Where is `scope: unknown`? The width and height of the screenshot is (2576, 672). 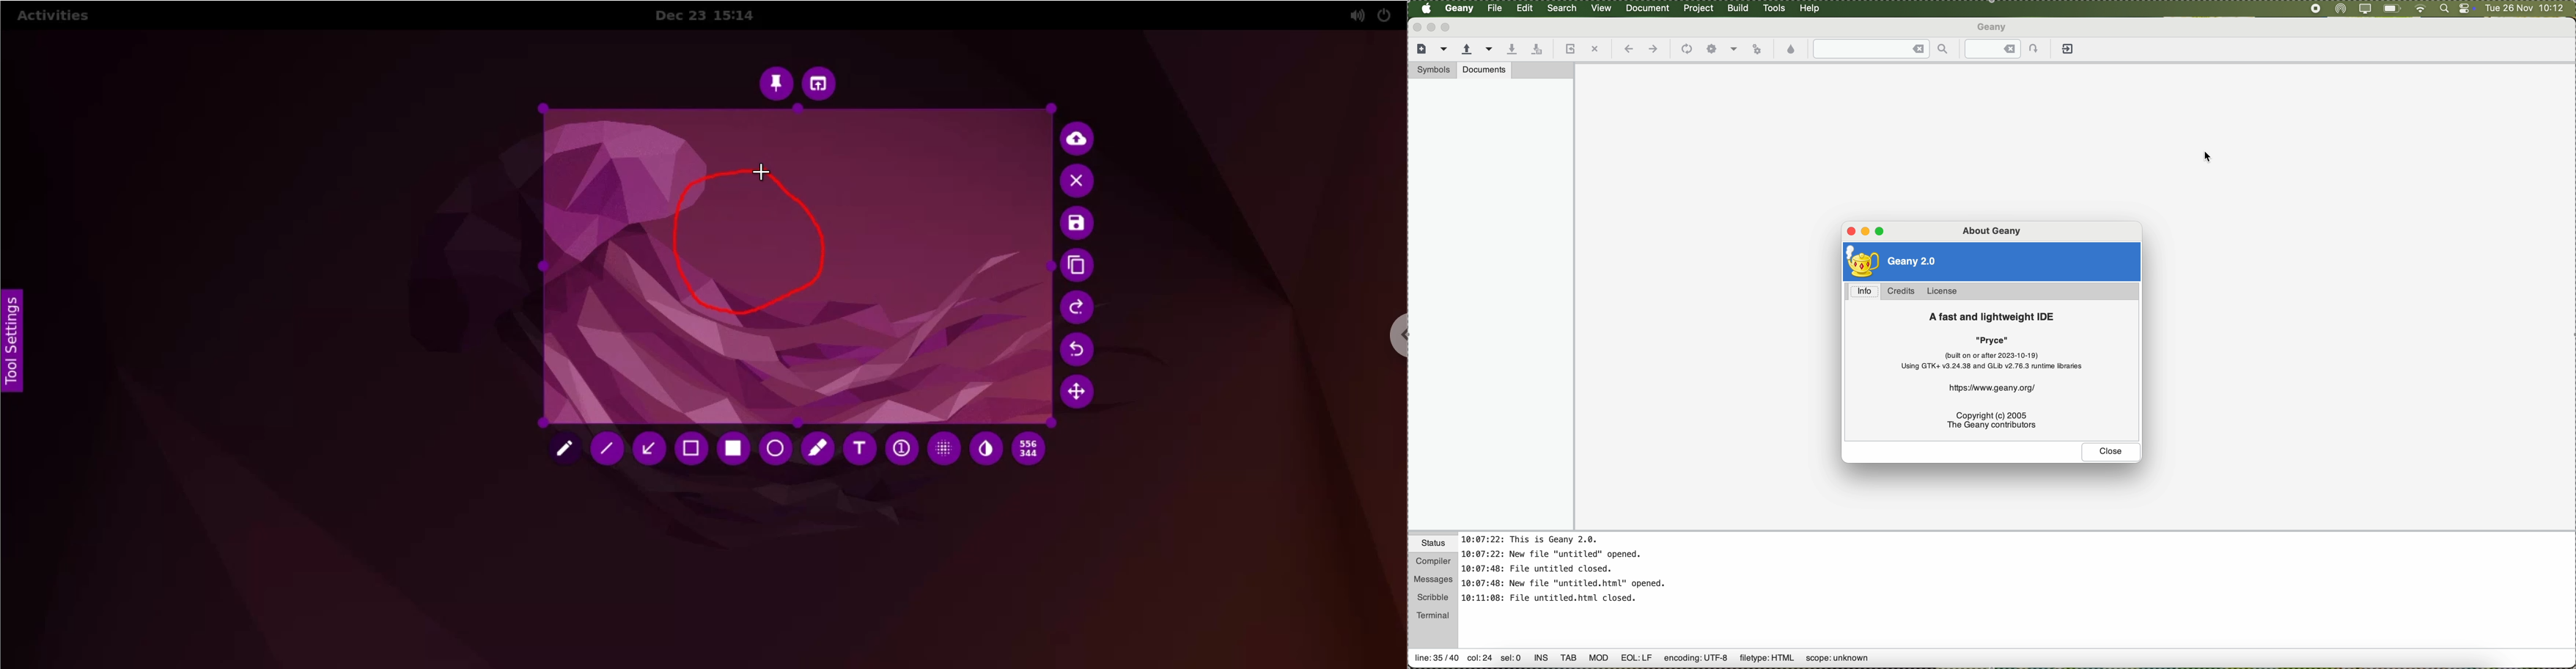
scope: unknown is located at coordinates (1839, 661).